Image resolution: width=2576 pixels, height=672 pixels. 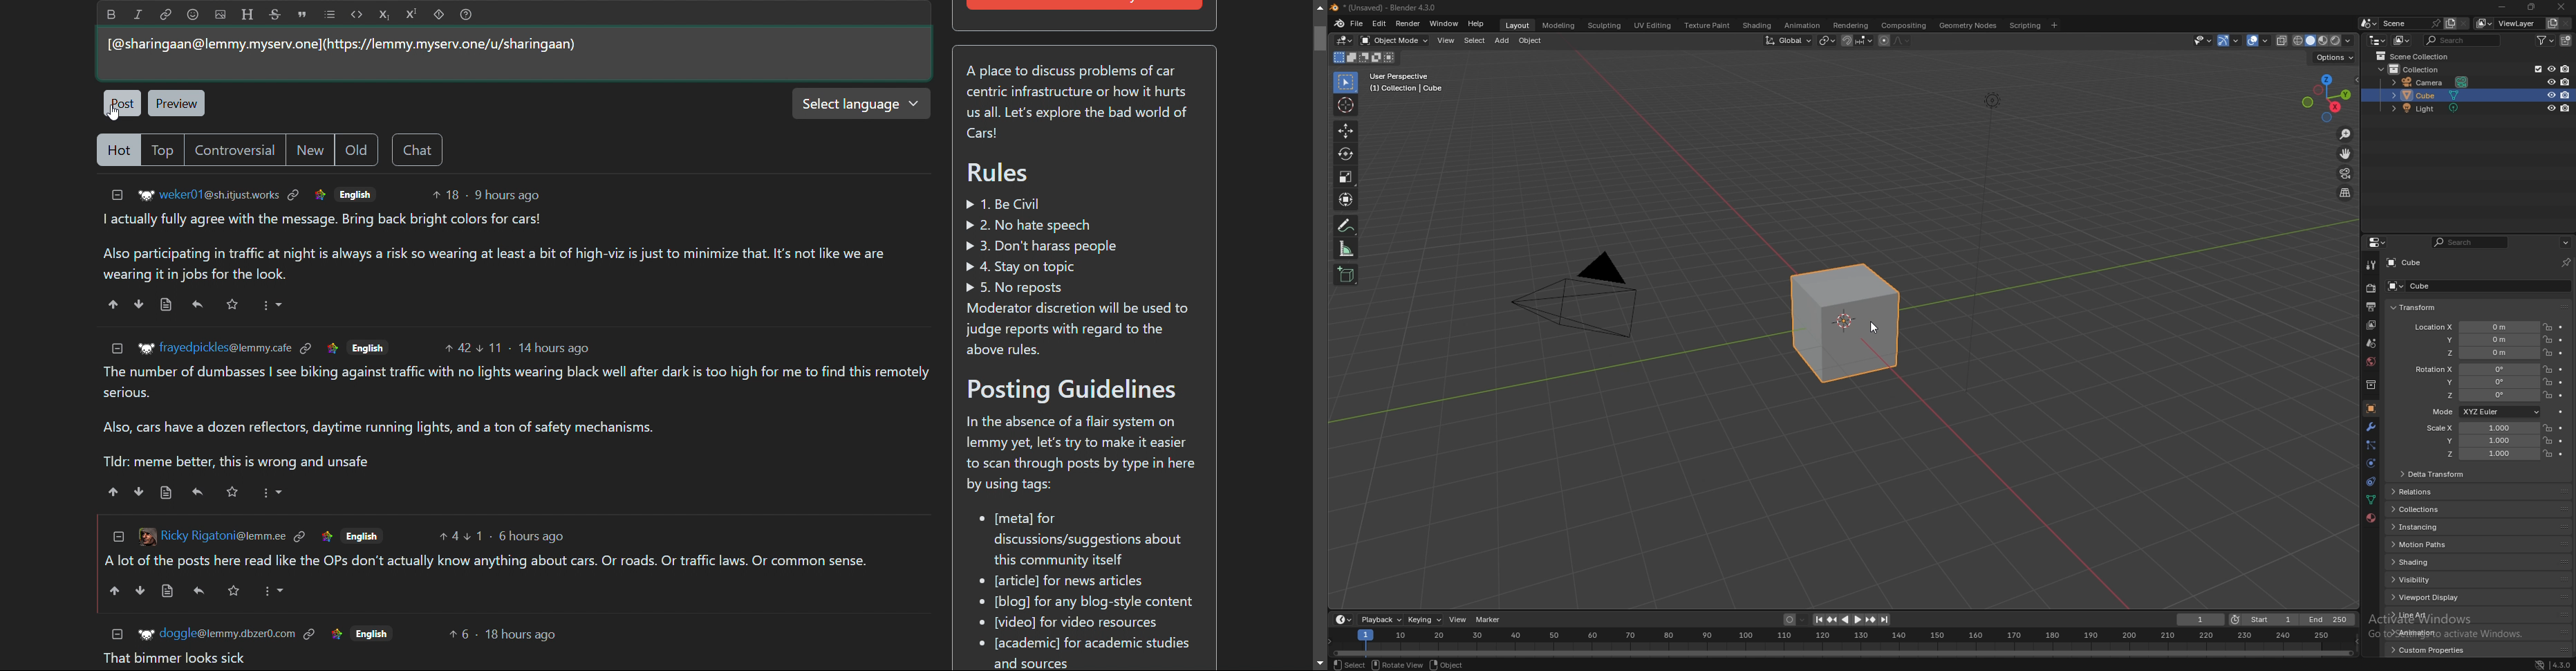 I want to click on downvote, so click(x=138, y=304).